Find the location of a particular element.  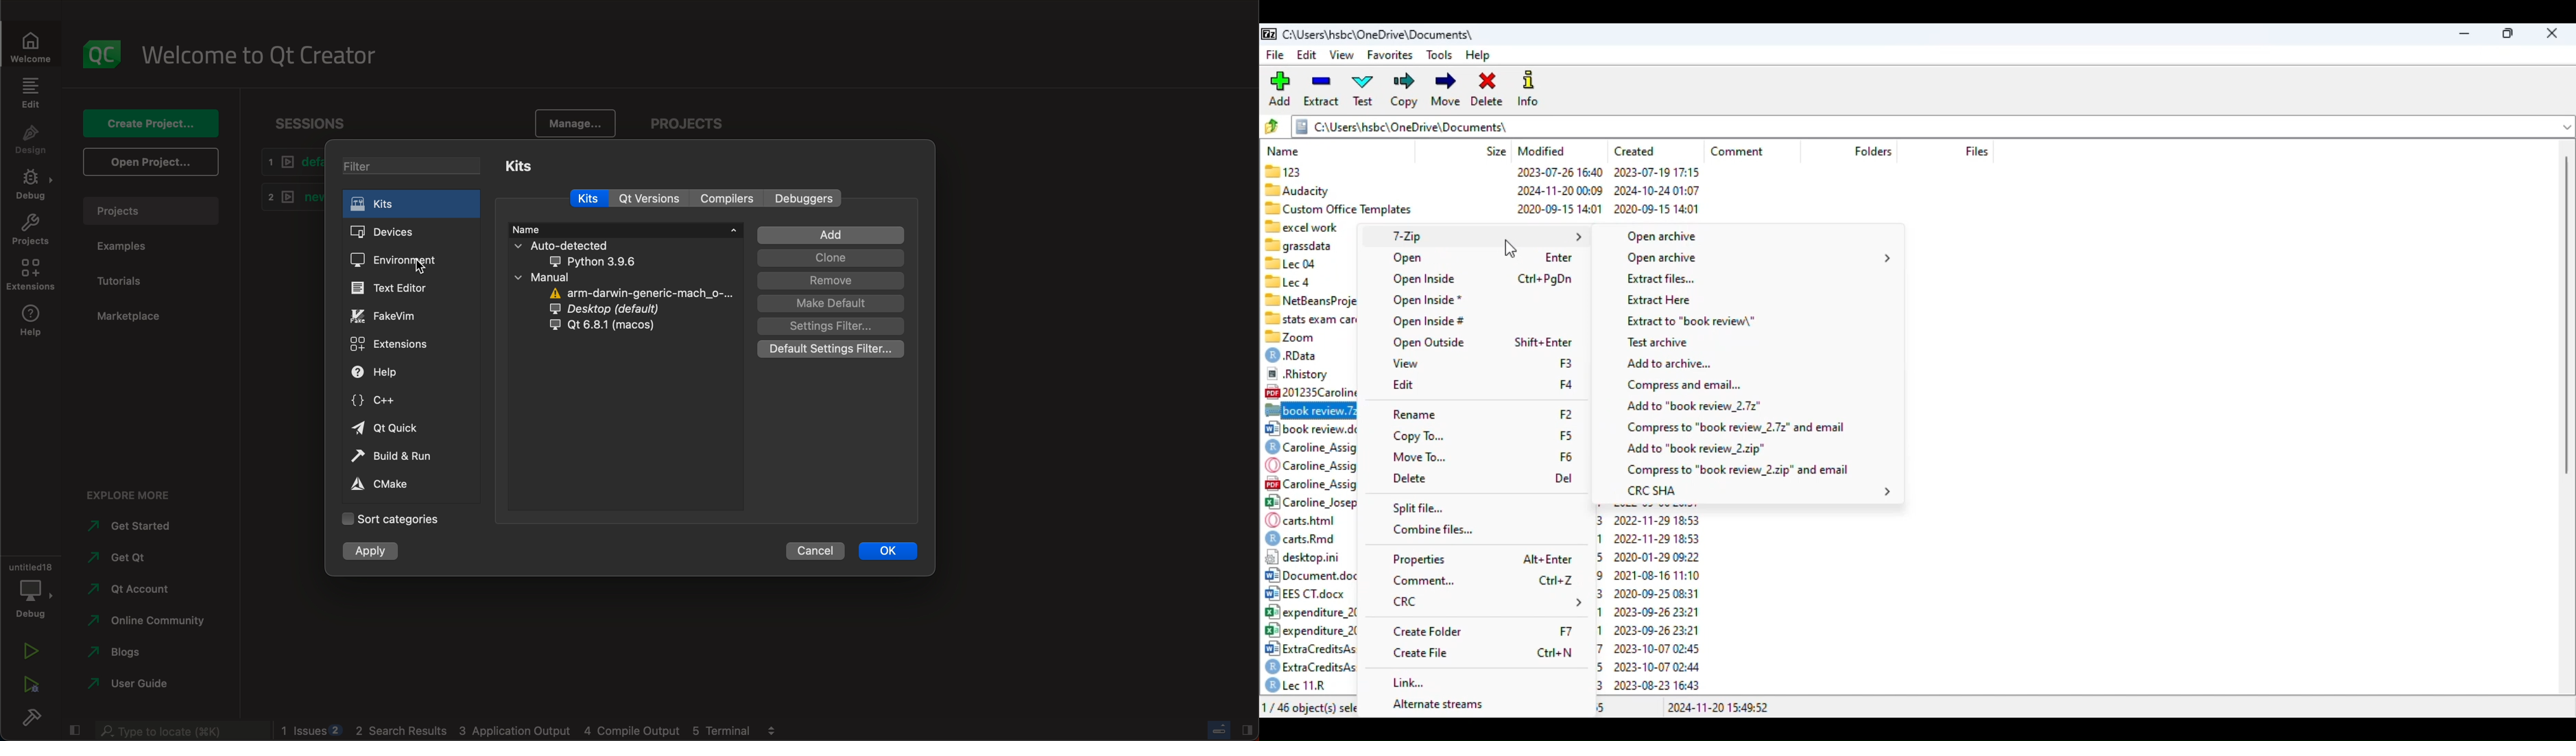

move is located at coordinates (1445, 91).